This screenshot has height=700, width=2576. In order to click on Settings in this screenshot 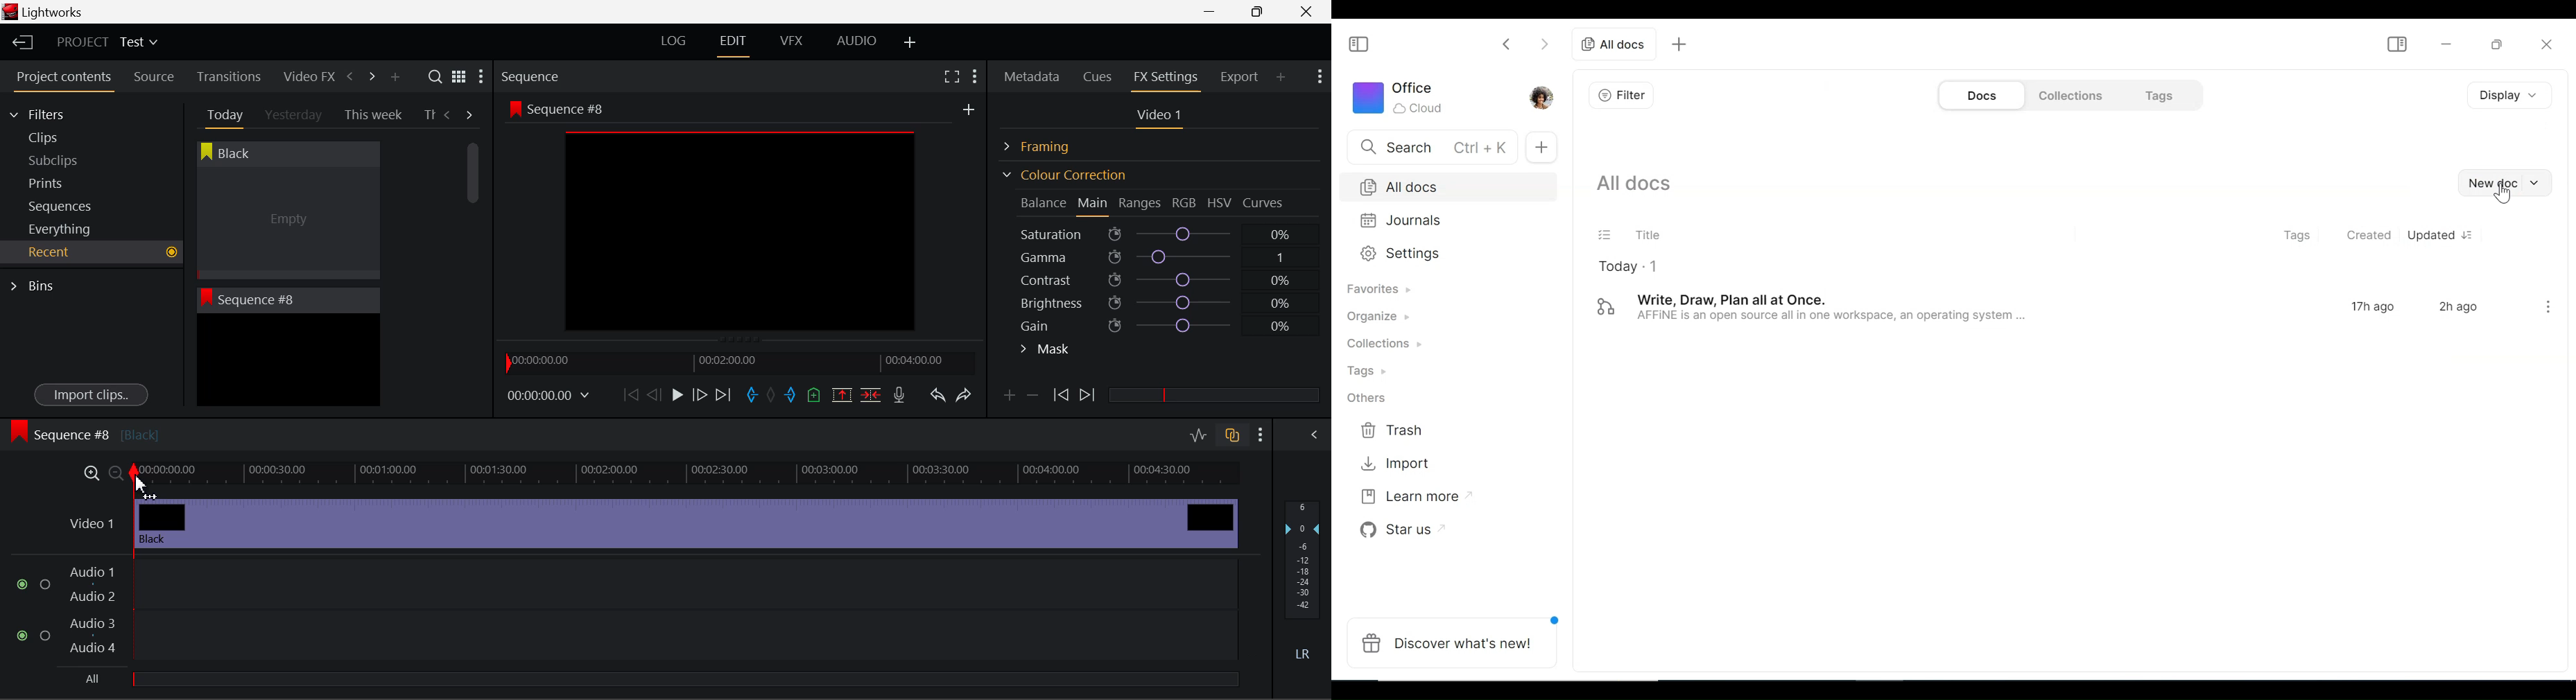, I will do `click(1441, 253)`.